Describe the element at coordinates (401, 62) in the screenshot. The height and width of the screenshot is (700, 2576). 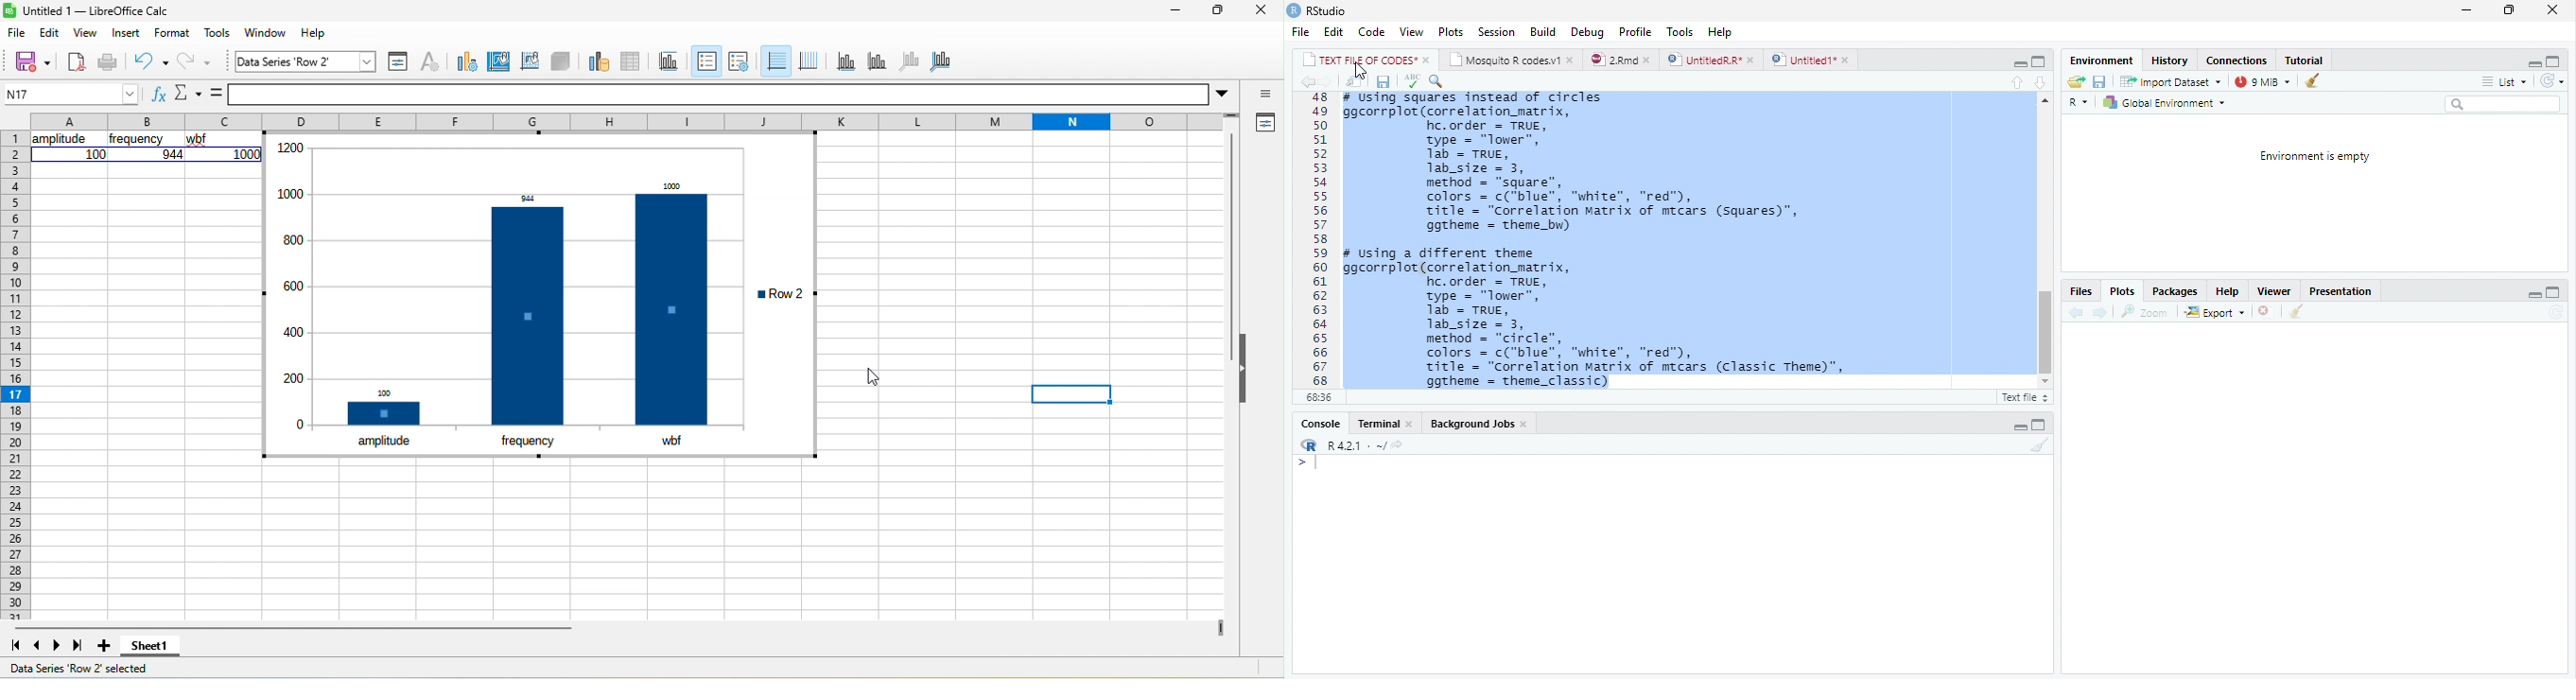
I see `format selection` at that location.